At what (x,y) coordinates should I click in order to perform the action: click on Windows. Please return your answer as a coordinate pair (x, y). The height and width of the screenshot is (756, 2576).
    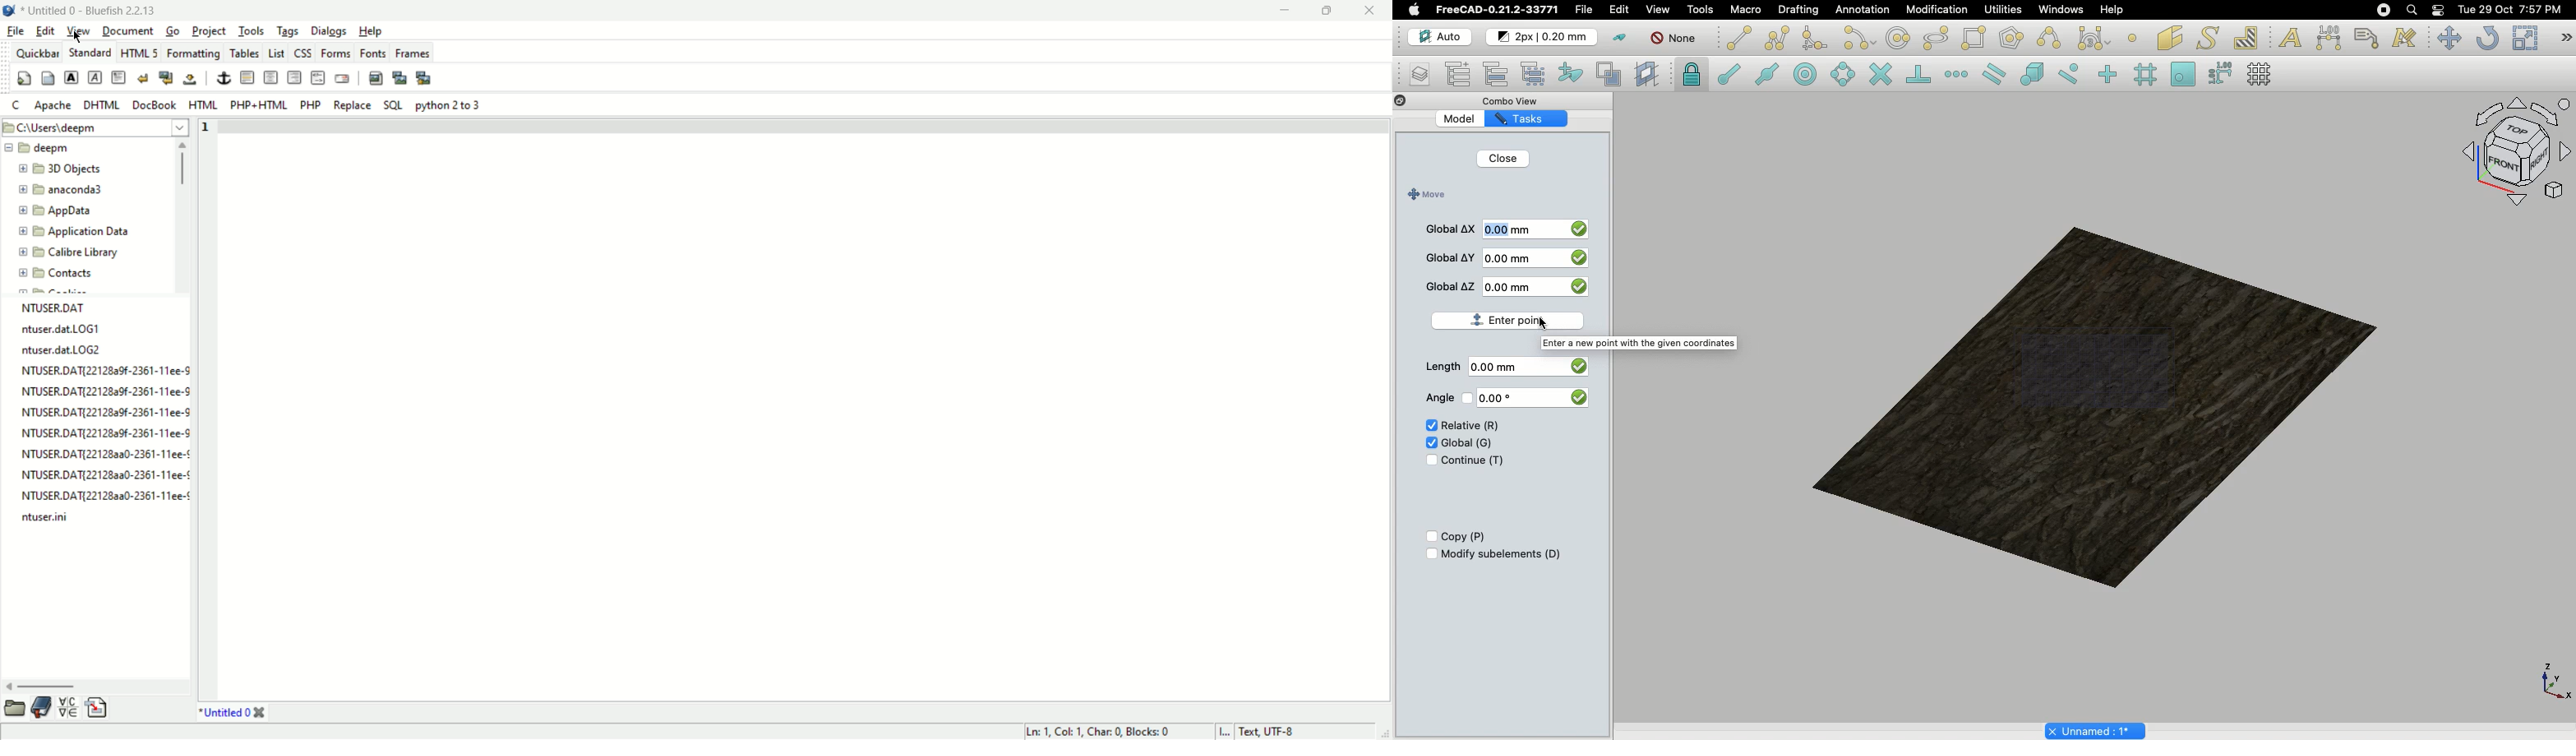
    Looking at the image, I should click on (2065, 12).